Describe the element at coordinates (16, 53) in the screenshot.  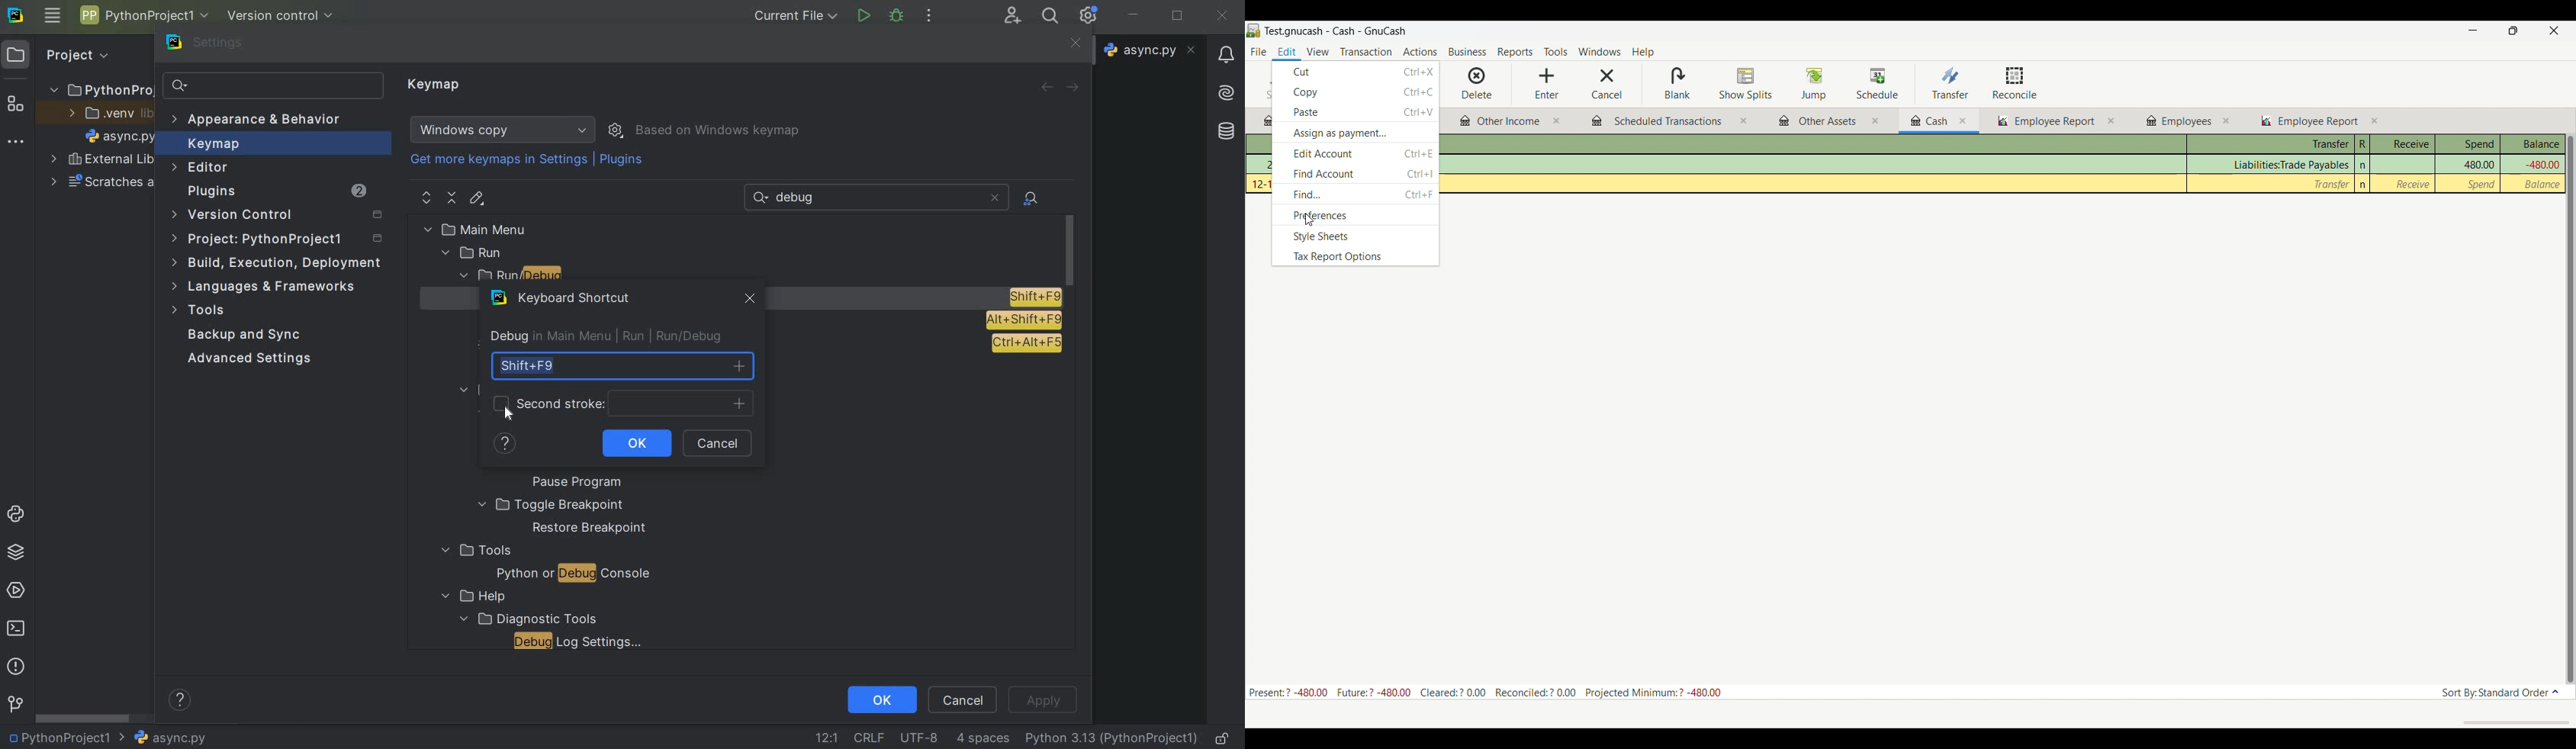
I see `project icon` at that location.